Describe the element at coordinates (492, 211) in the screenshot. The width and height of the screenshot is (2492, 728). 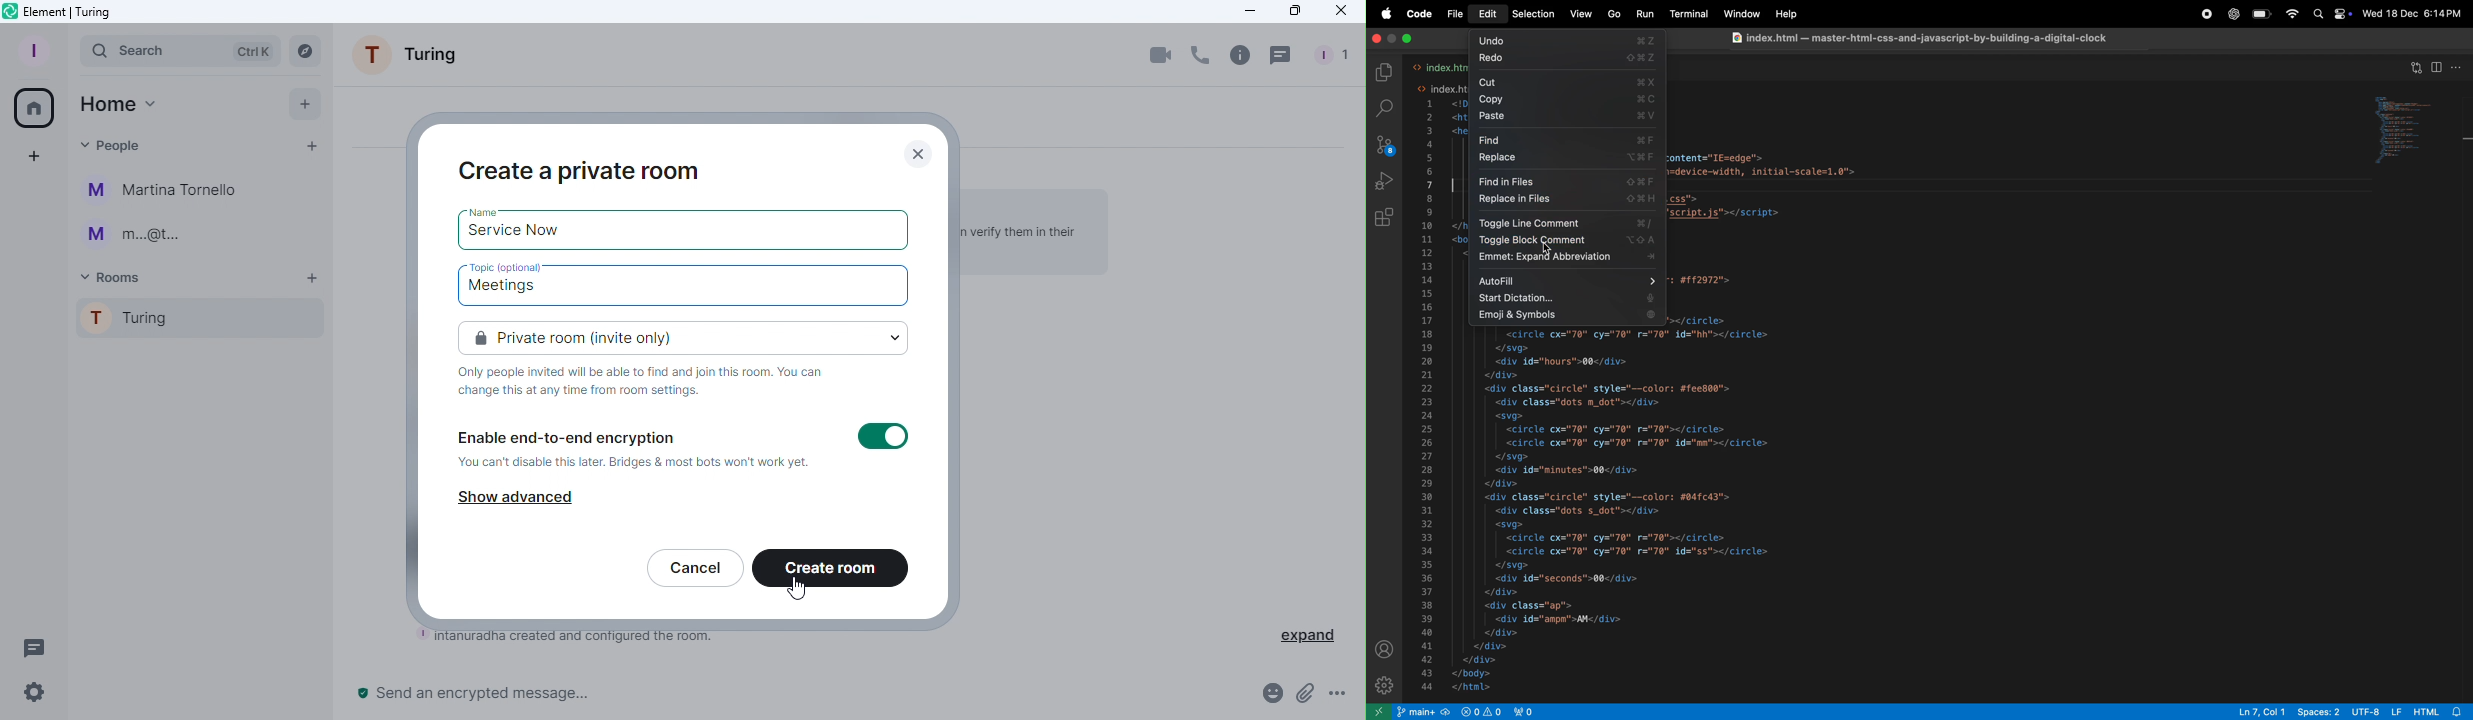
I see `Name` at that location.